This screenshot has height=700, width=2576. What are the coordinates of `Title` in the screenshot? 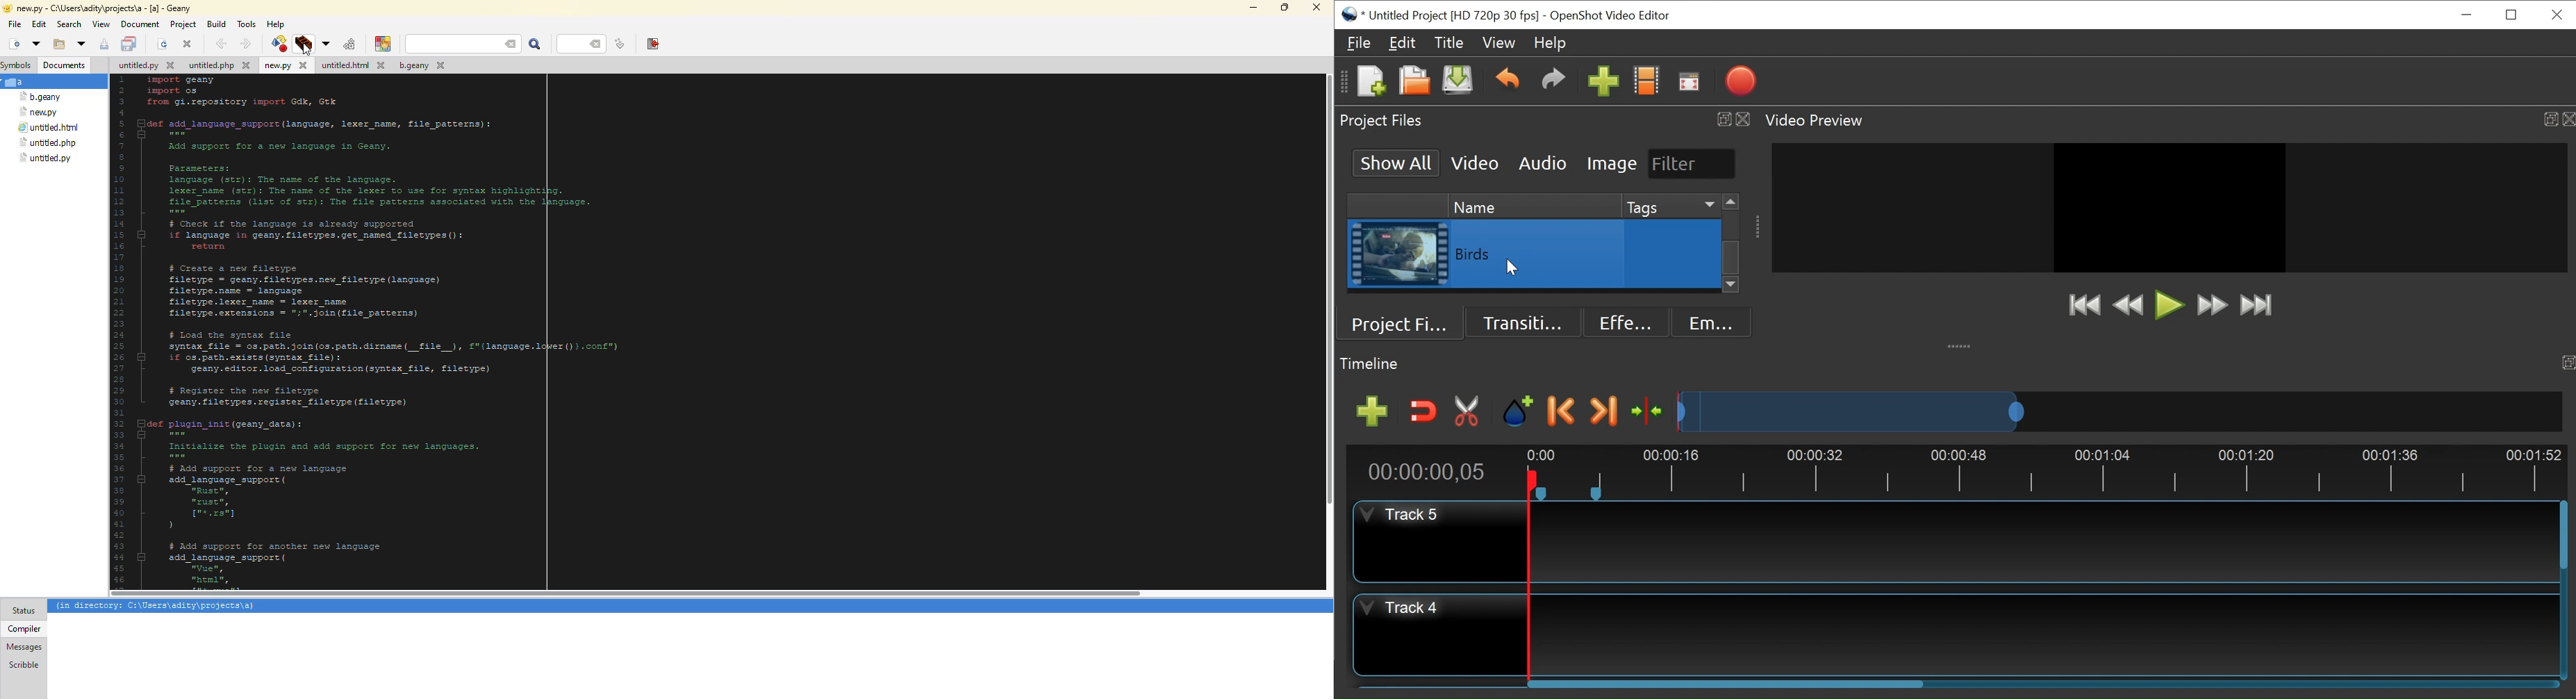 It's located at (1452, 45).